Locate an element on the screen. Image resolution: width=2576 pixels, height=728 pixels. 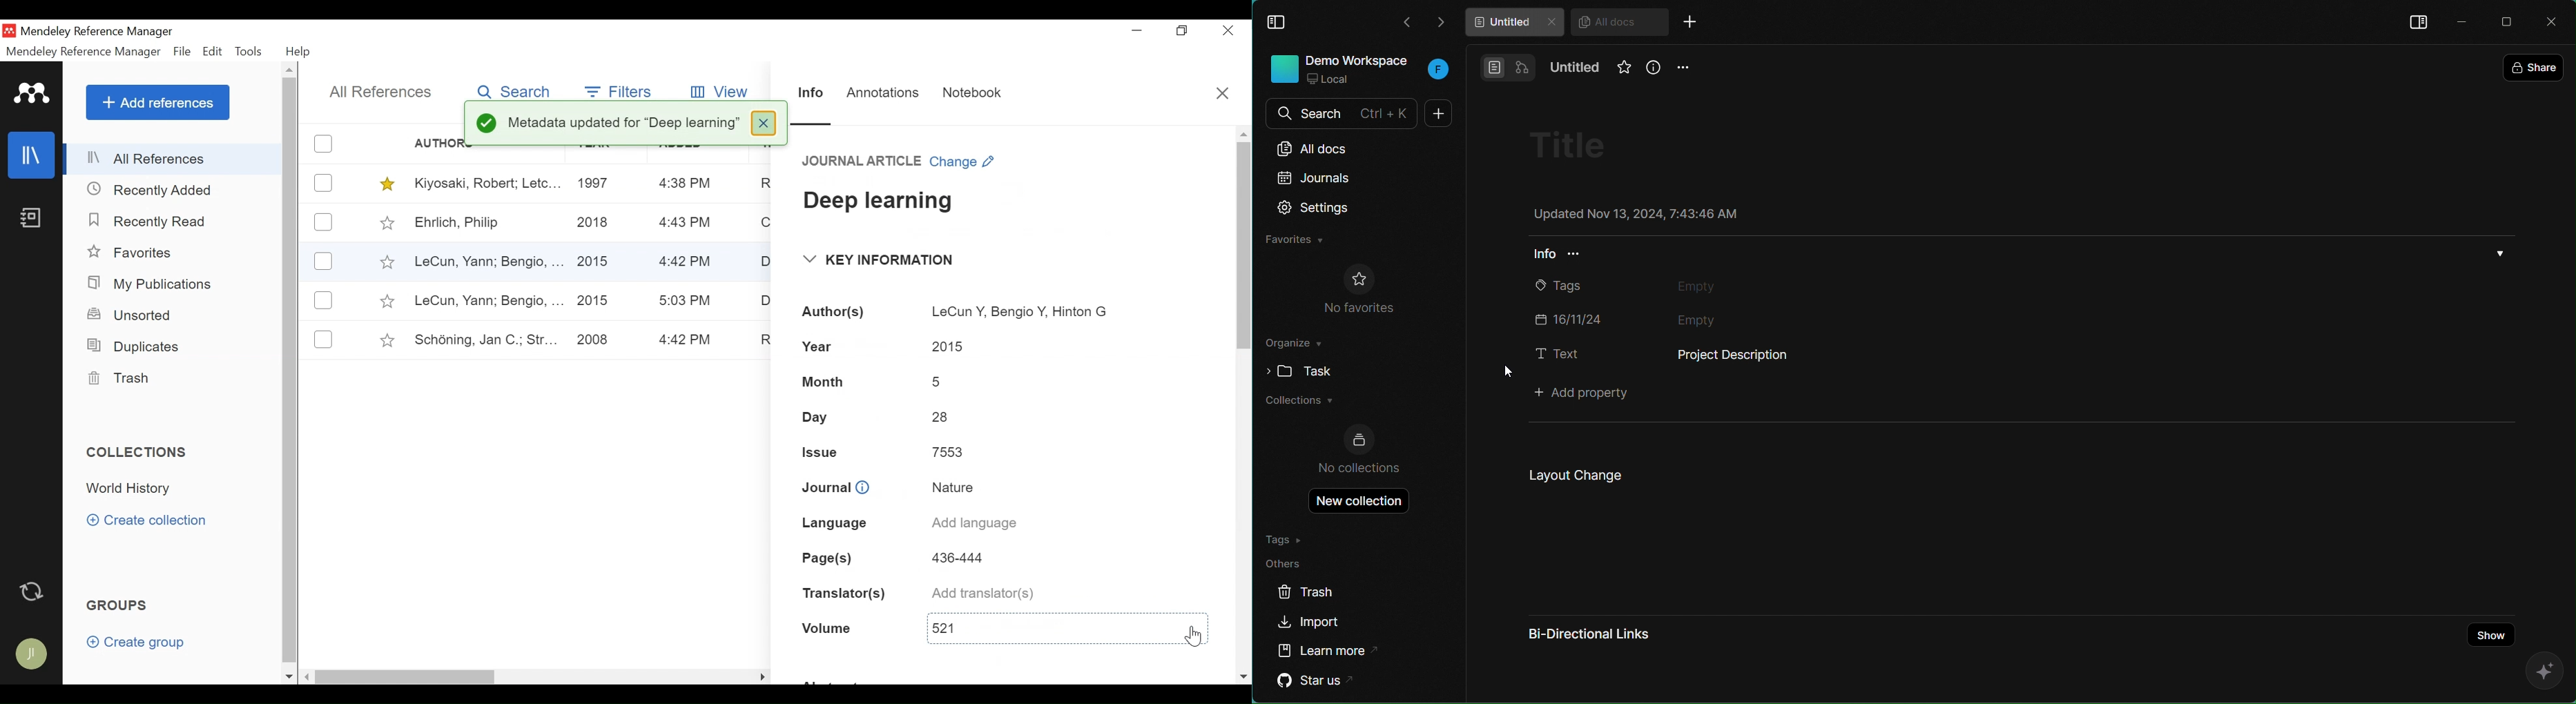
Add language is located at coordinates (973, 523).